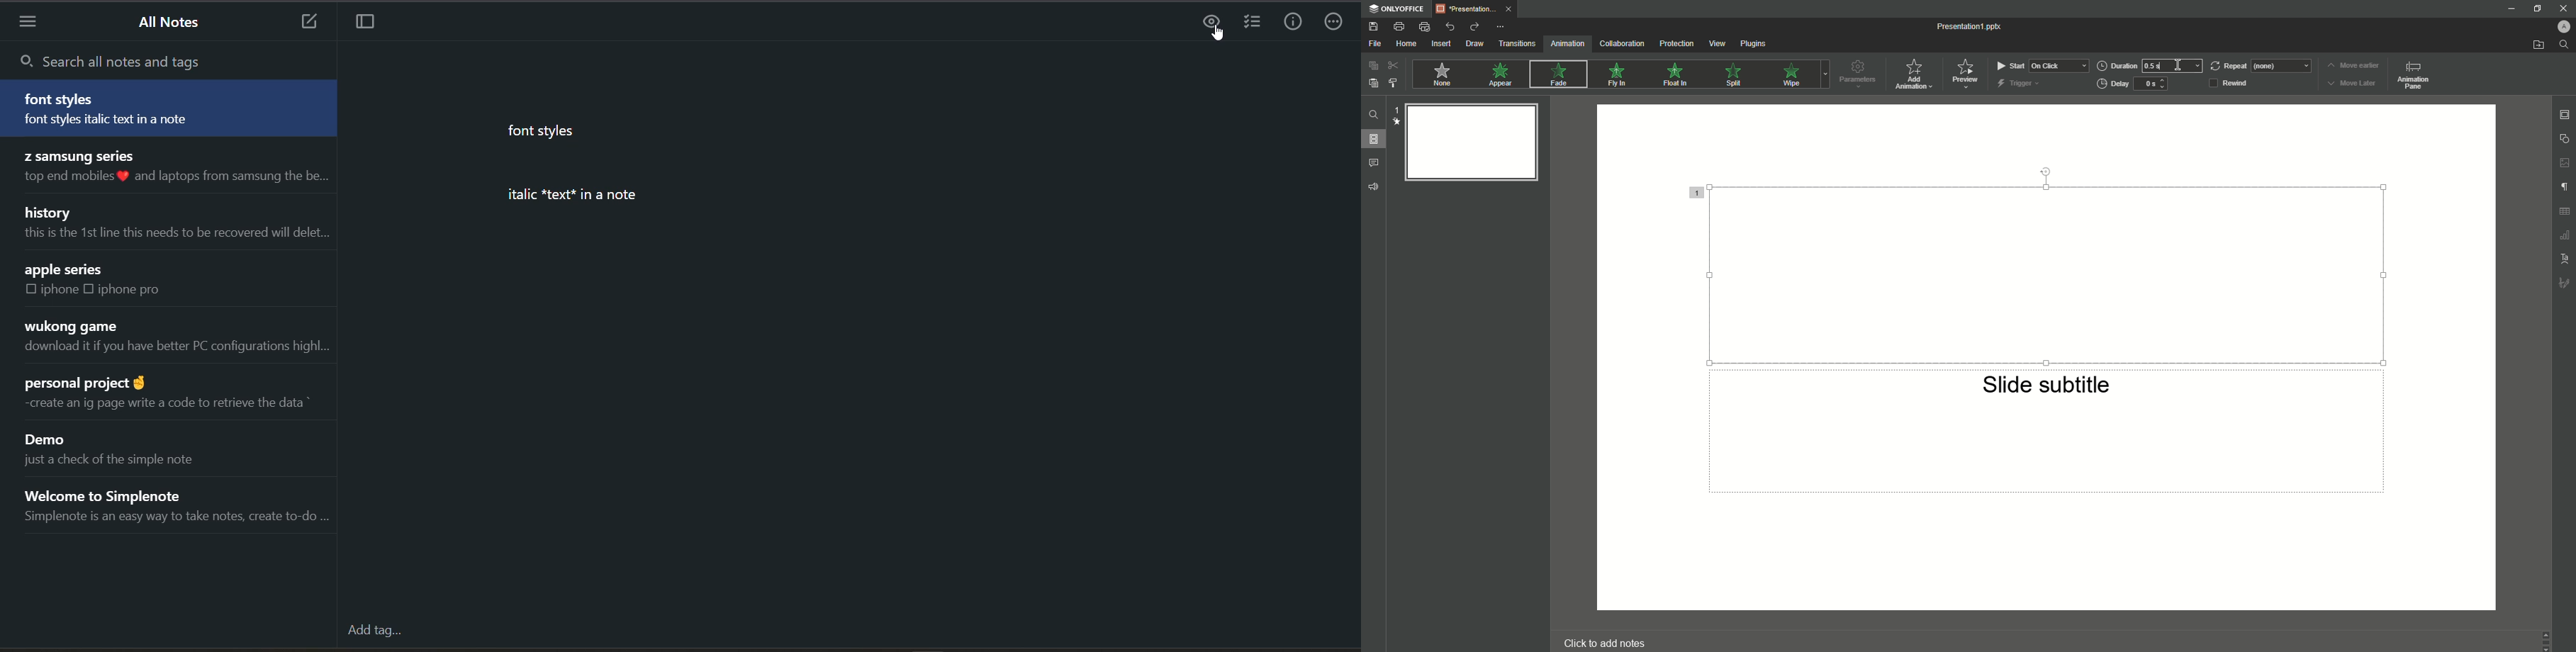 This screenshot has width=2576, height=672. Describe the element at coordinates (1792, 75) in the screenshot. I see `Wipe` at that location.